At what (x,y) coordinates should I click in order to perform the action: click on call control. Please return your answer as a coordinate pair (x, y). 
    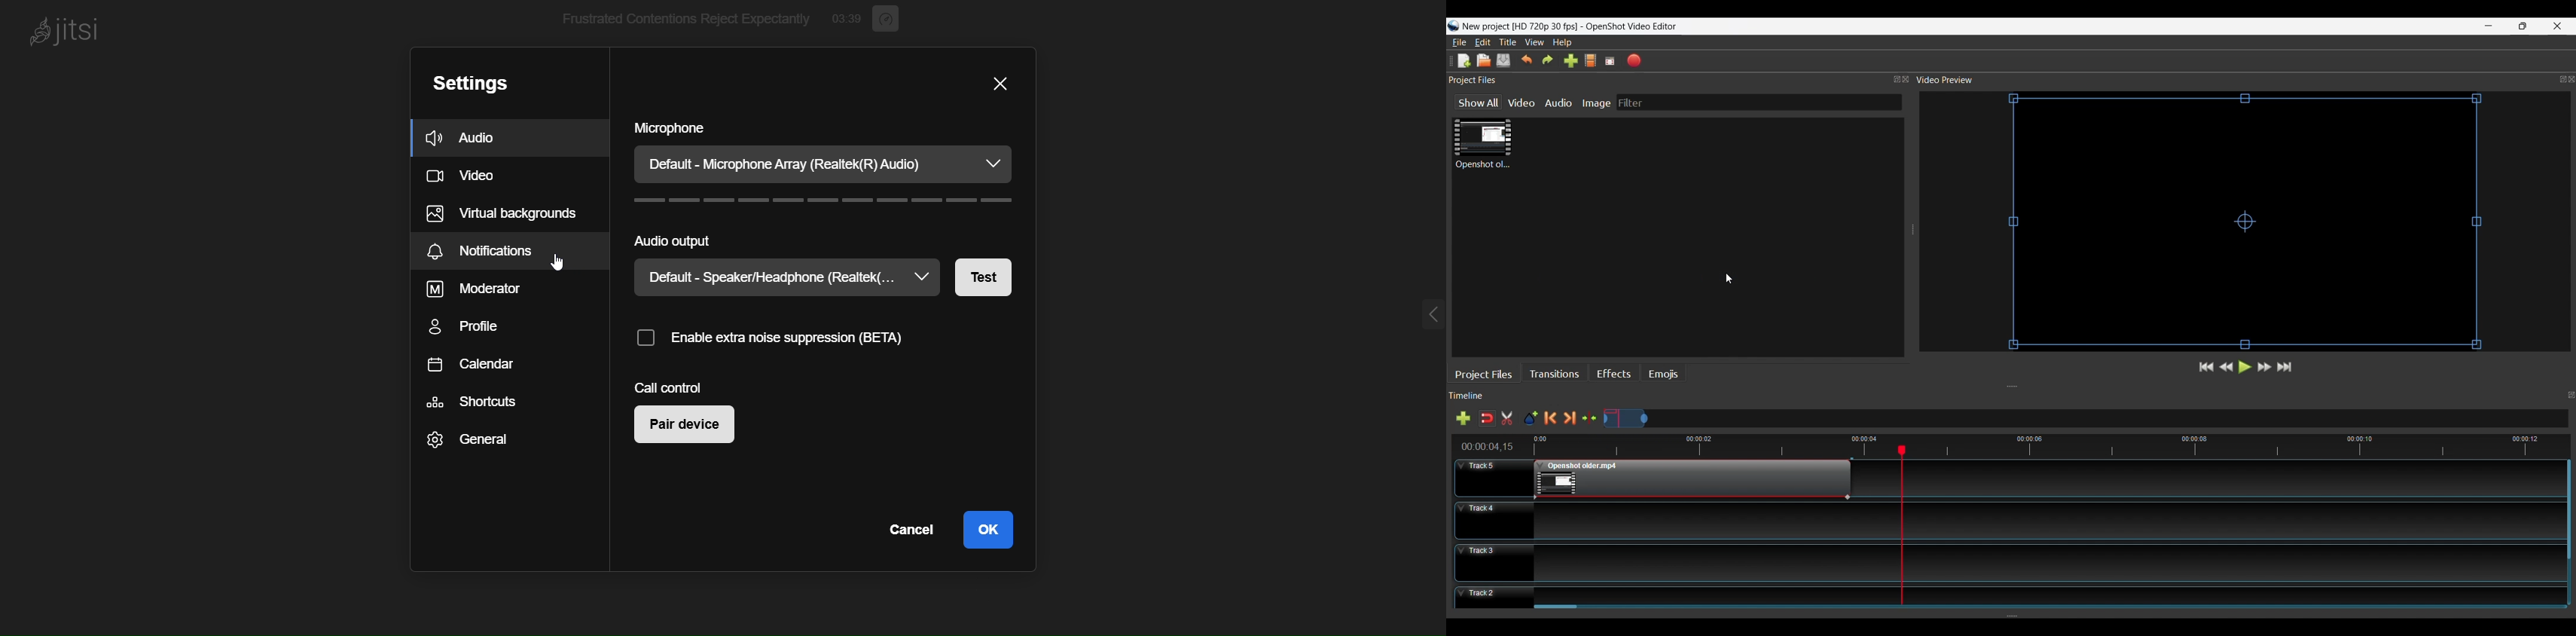
    Looking at the image, I should click on (681, 384).